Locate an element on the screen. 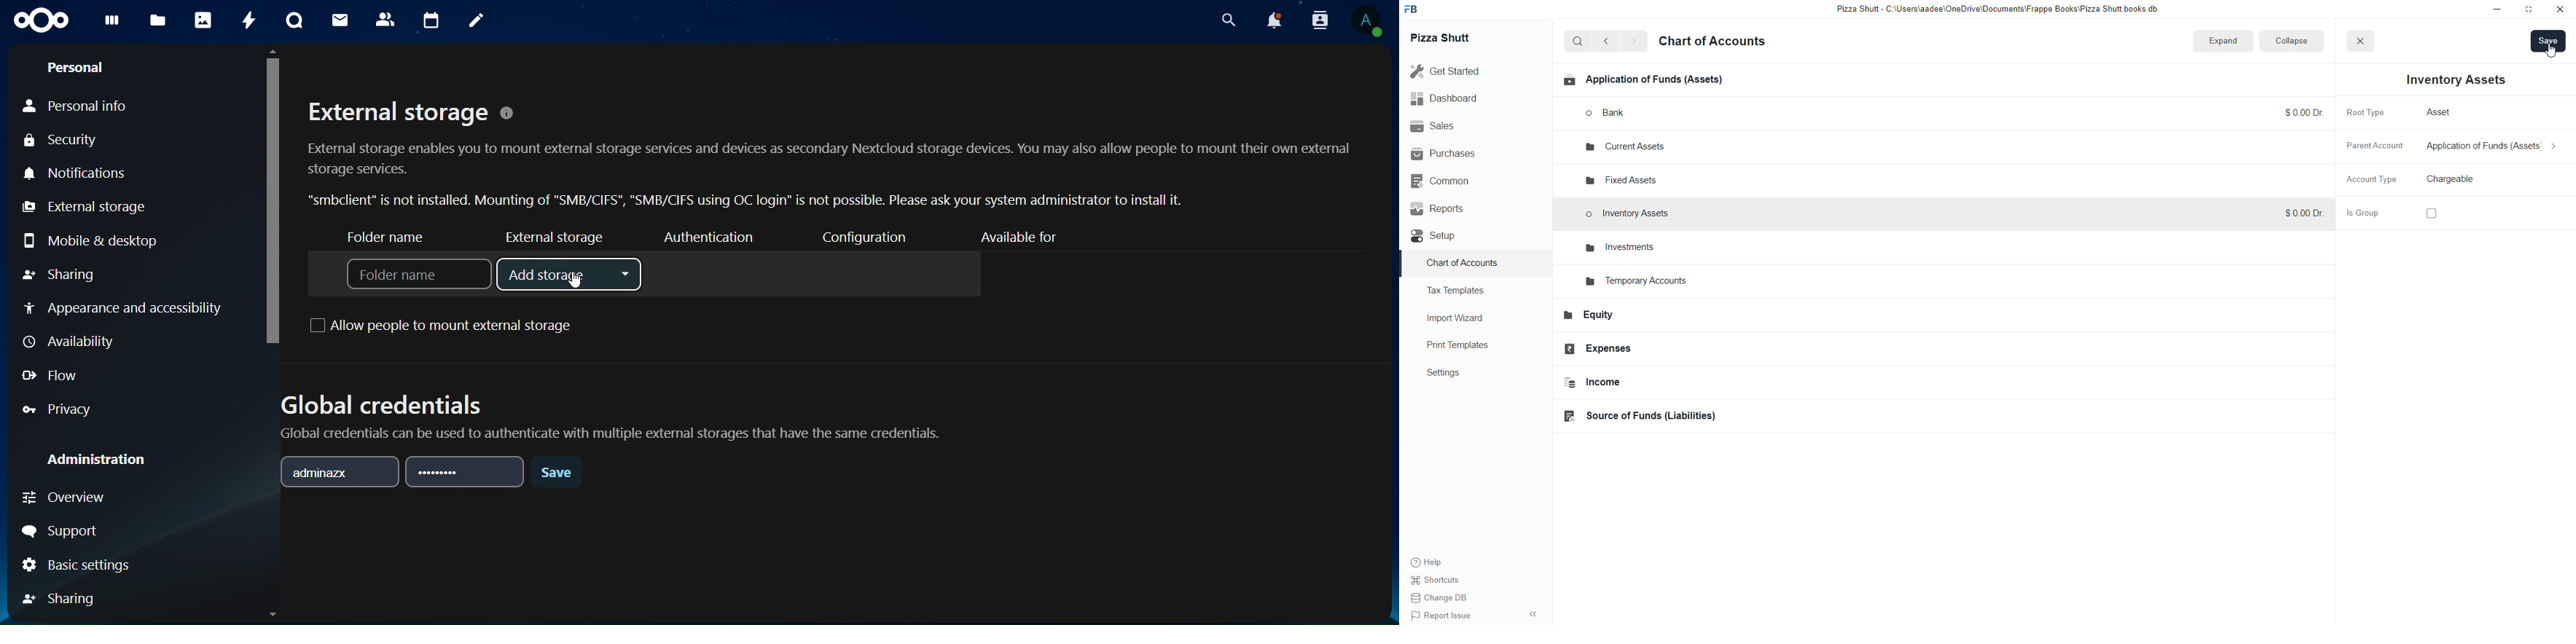  Inventory Assets is located at coordinates (1633, 215).